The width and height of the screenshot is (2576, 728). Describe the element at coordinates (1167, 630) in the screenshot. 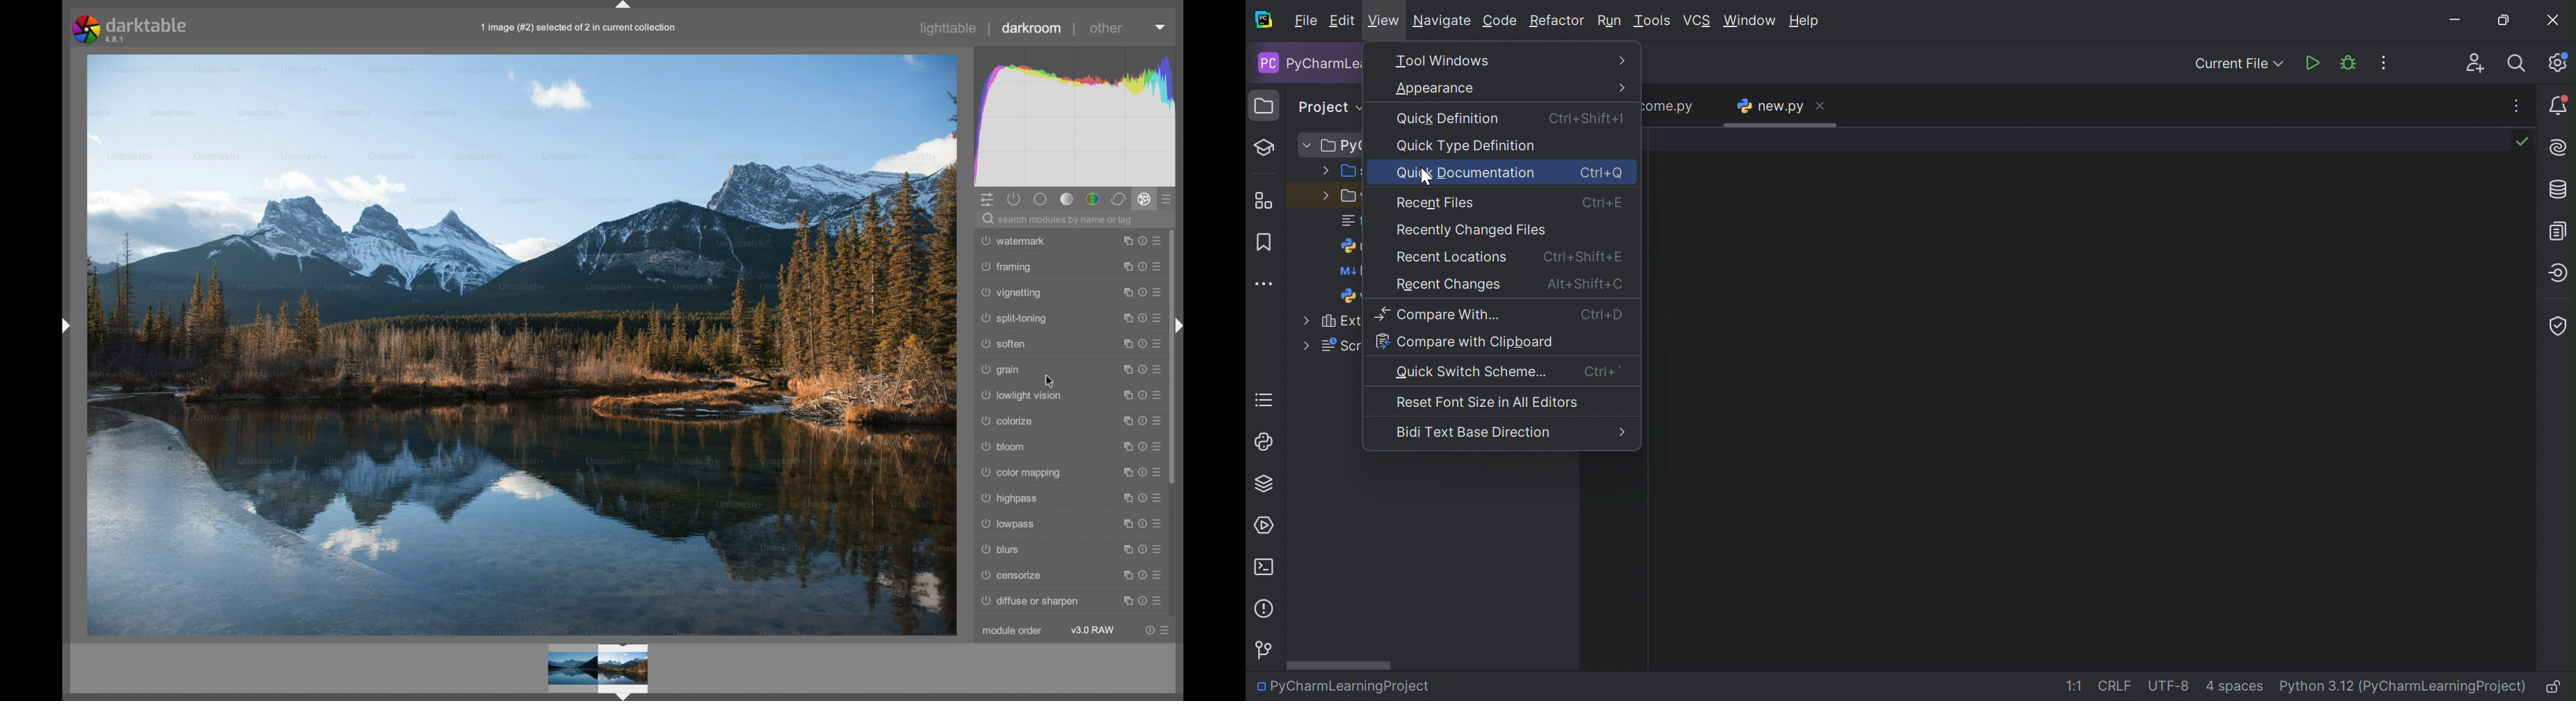

I see `presets` at that location.